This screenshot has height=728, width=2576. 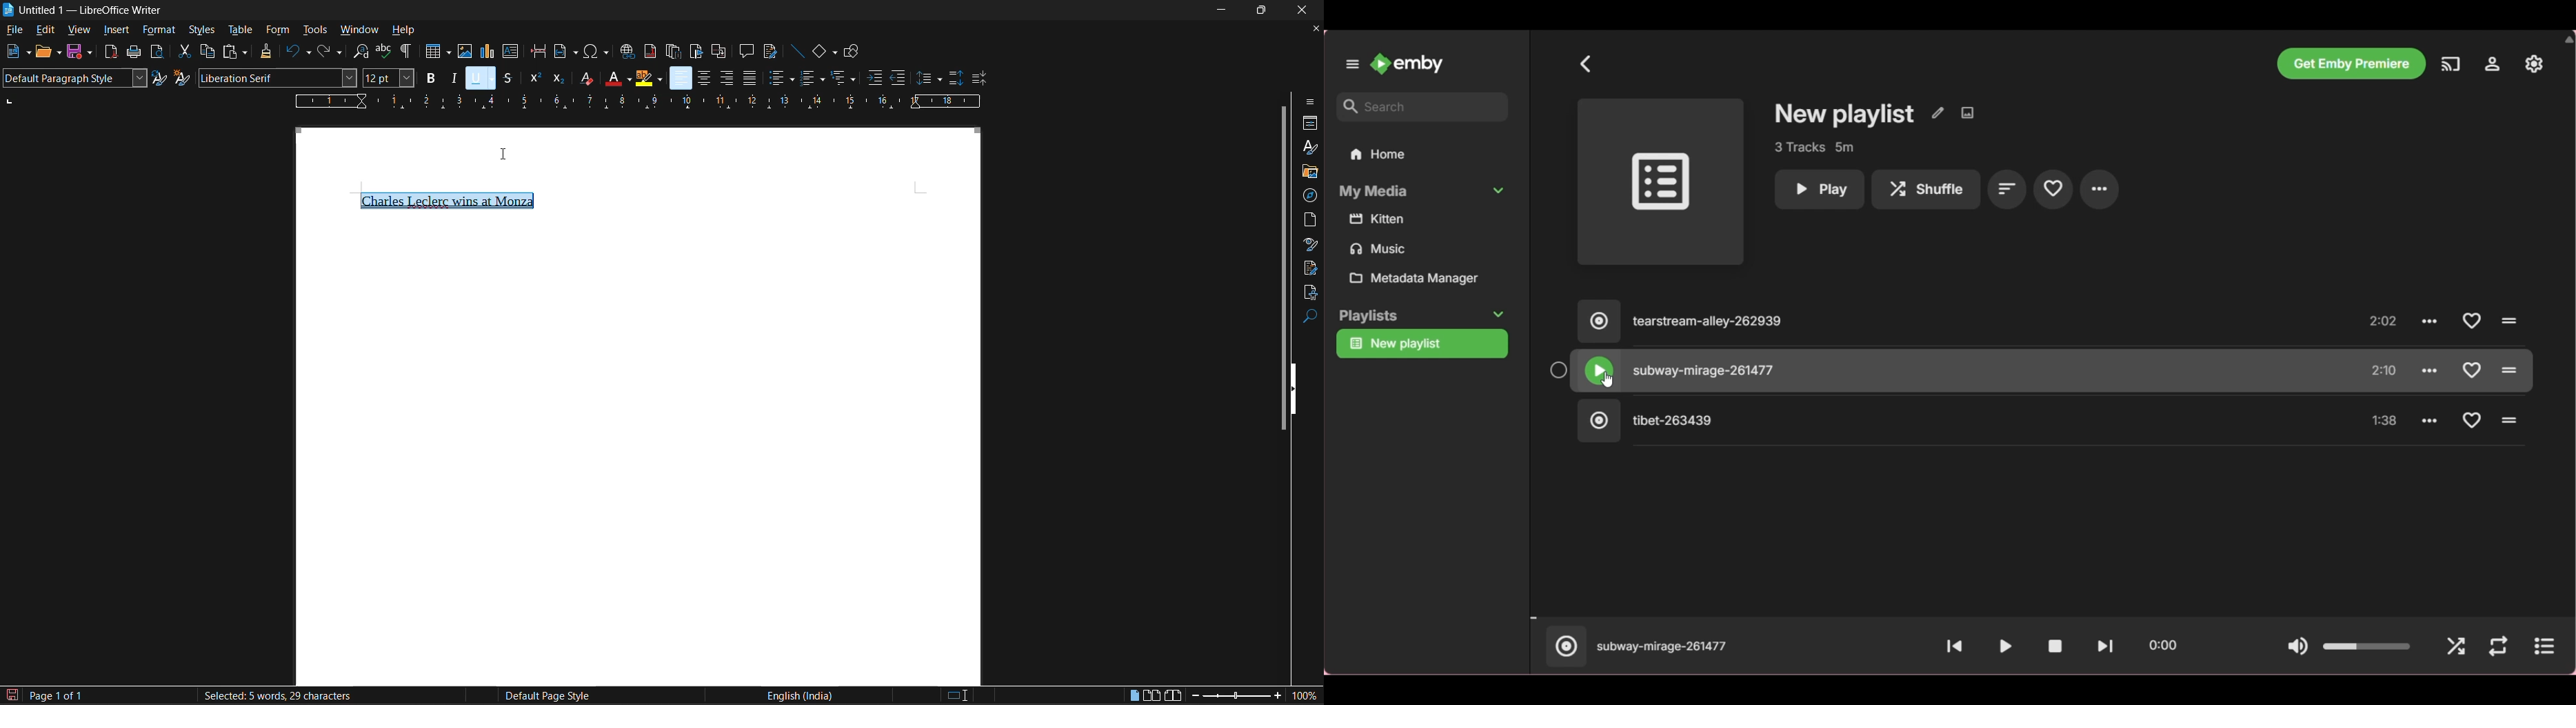 I want to click on tools, so click(x=314, y=31).